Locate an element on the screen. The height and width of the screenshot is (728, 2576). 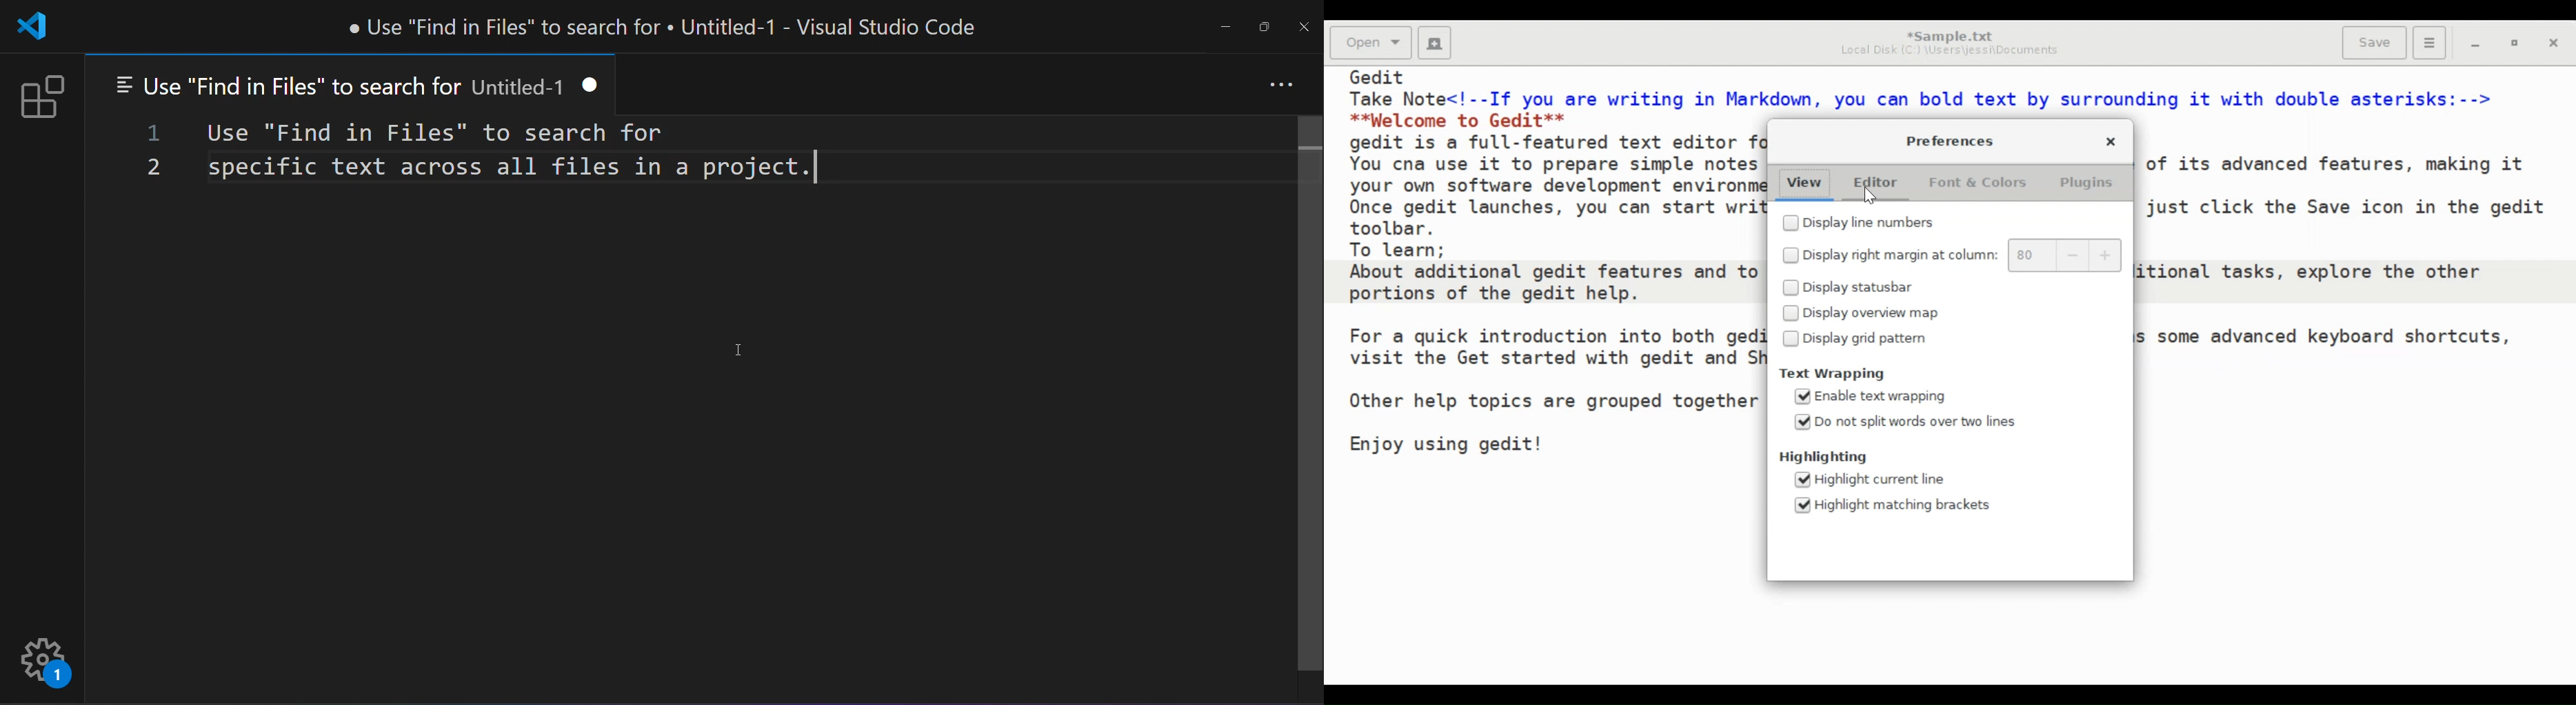
(un)select Display line numbers is located at coordinates (1875, 224).